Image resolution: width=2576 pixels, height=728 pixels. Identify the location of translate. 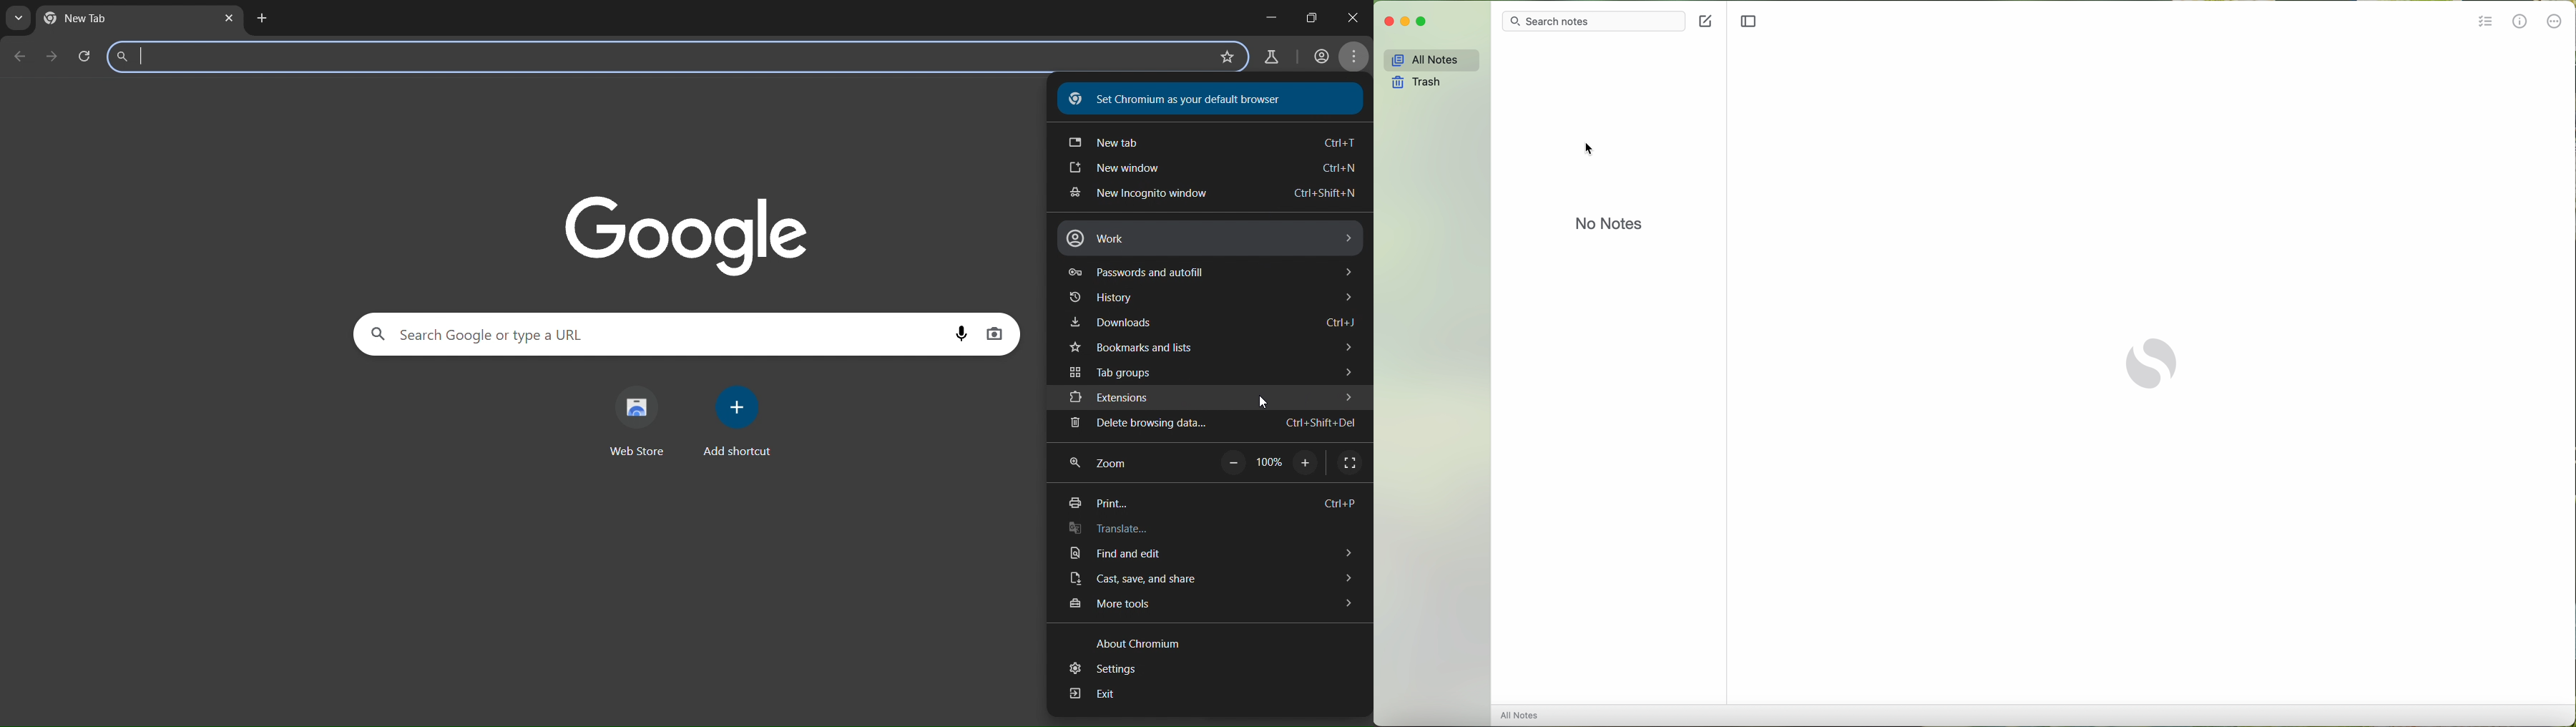
(1146, 530).